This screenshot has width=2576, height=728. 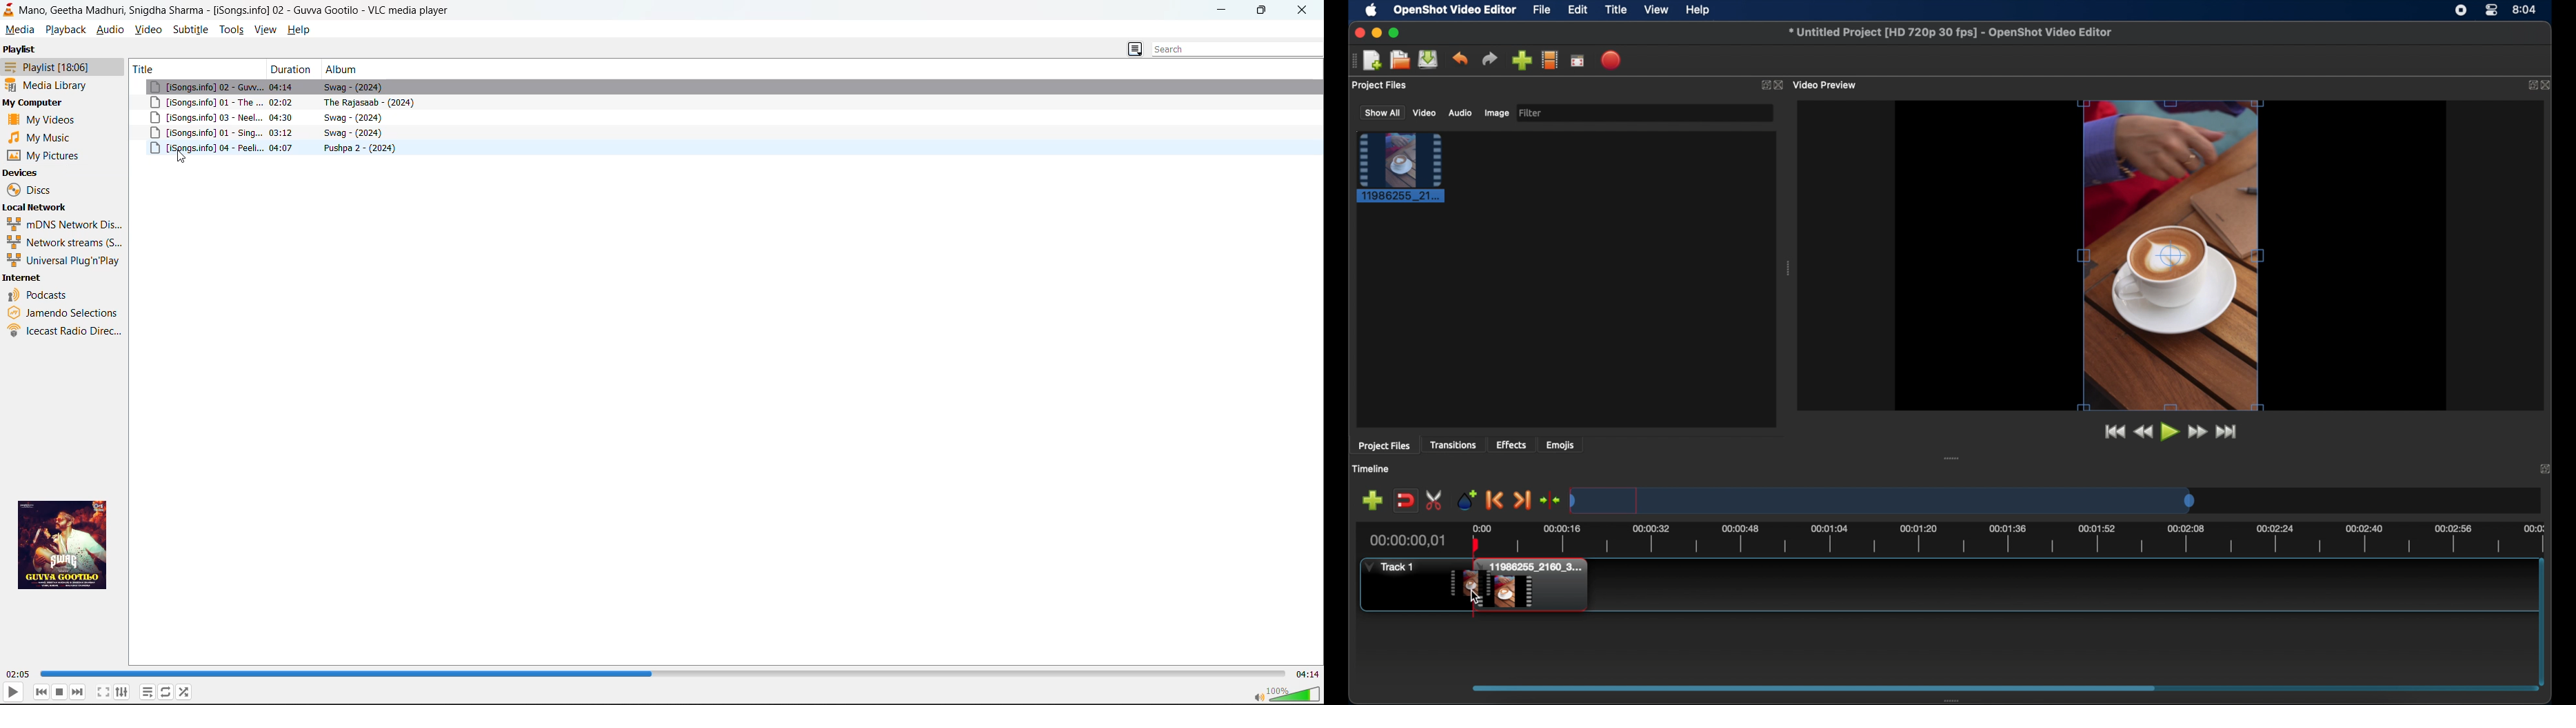 I want to click on duration, so click(x=292, y=70).